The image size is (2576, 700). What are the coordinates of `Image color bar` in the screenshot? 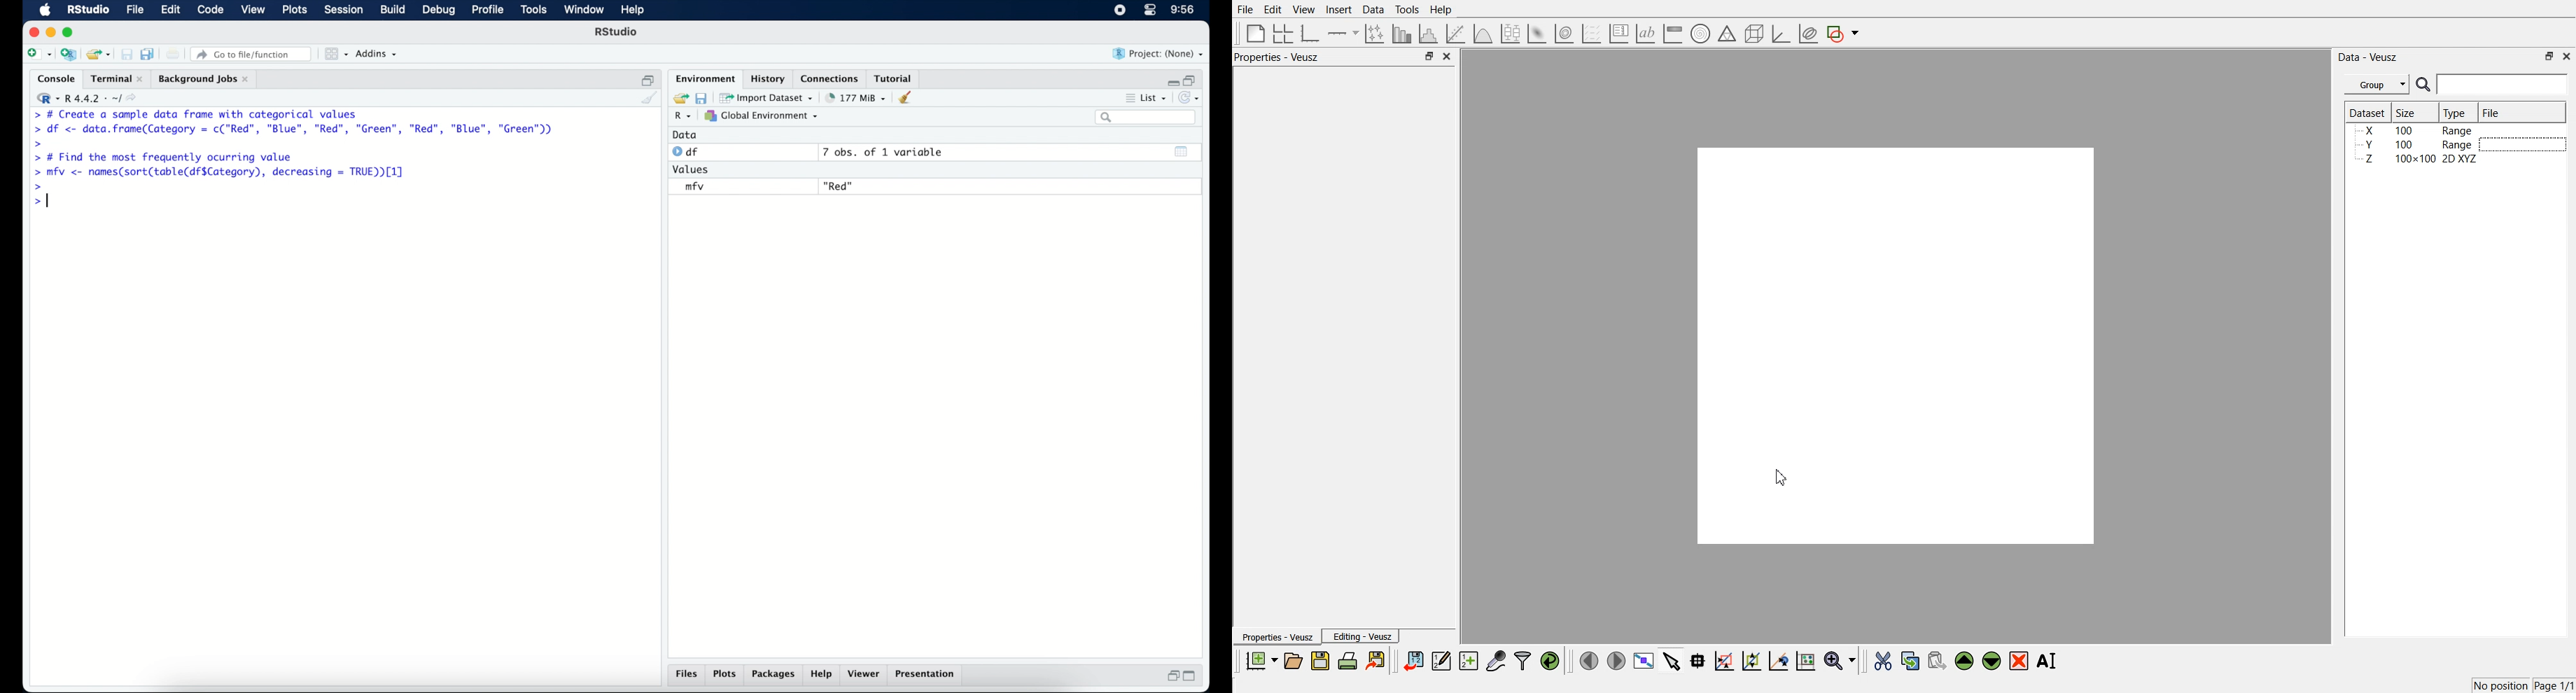 It's located at (1673, 33).